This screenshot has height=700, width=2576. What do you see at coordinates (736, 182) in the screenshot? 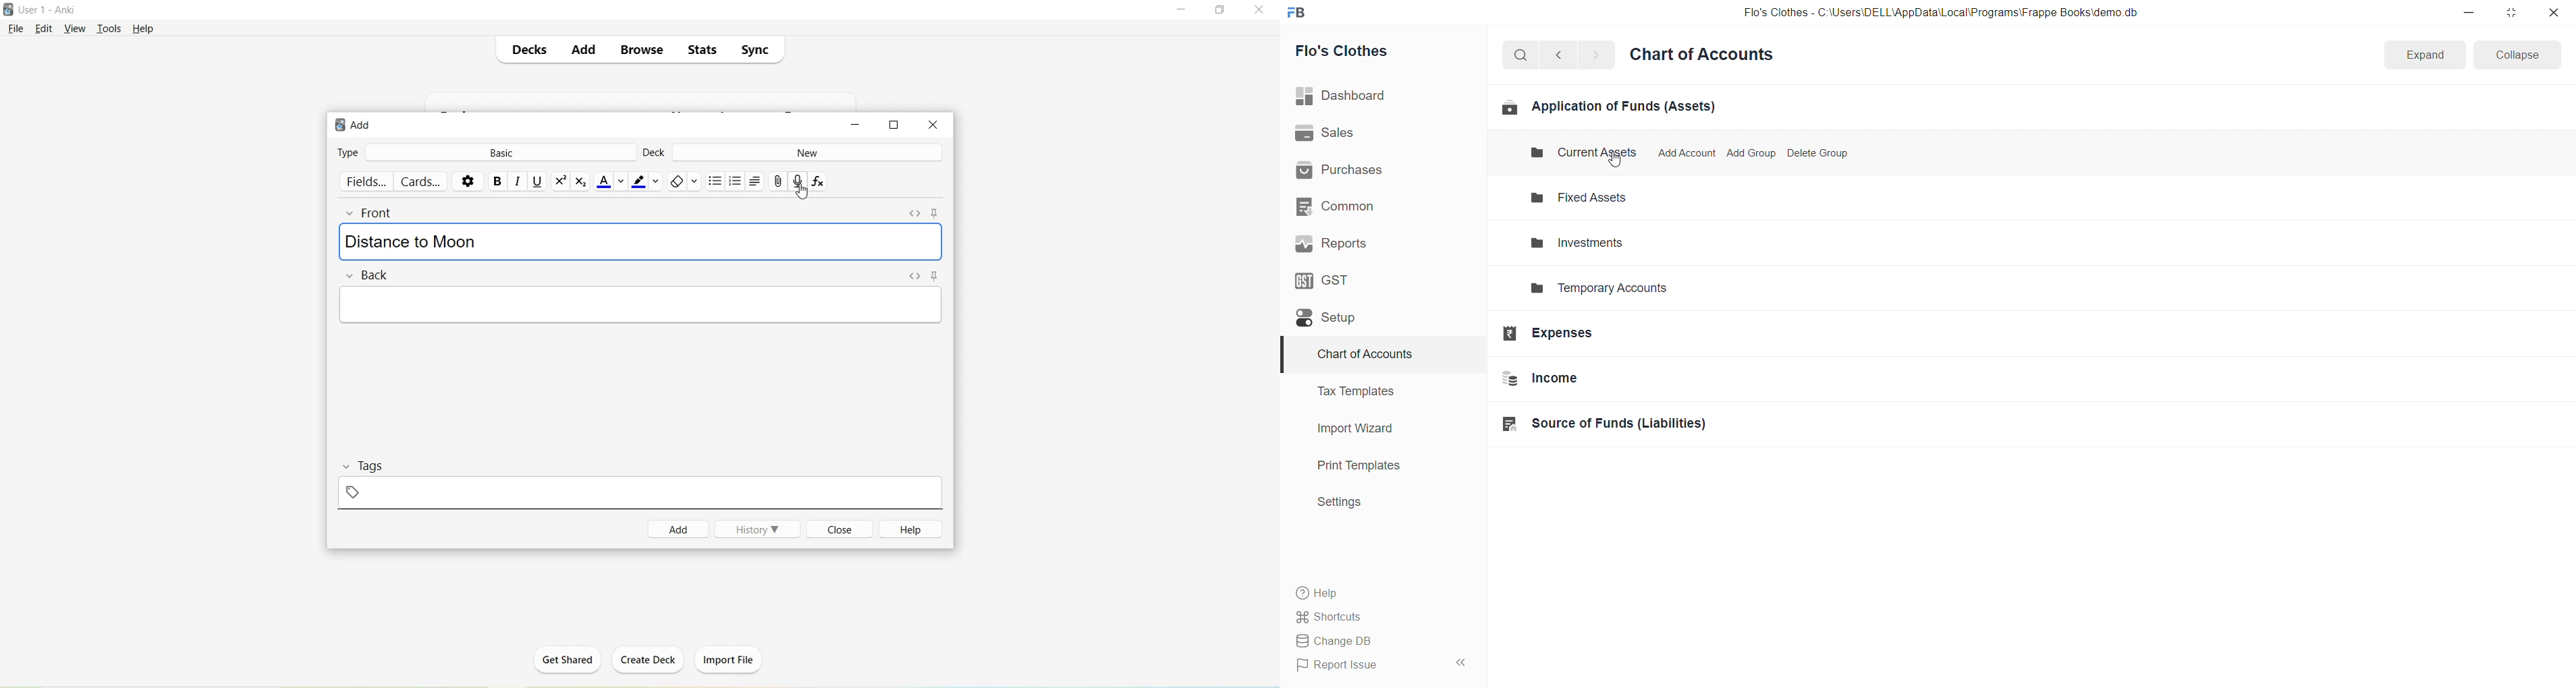
I see `Ordered list` at bounding box center [736, 182].